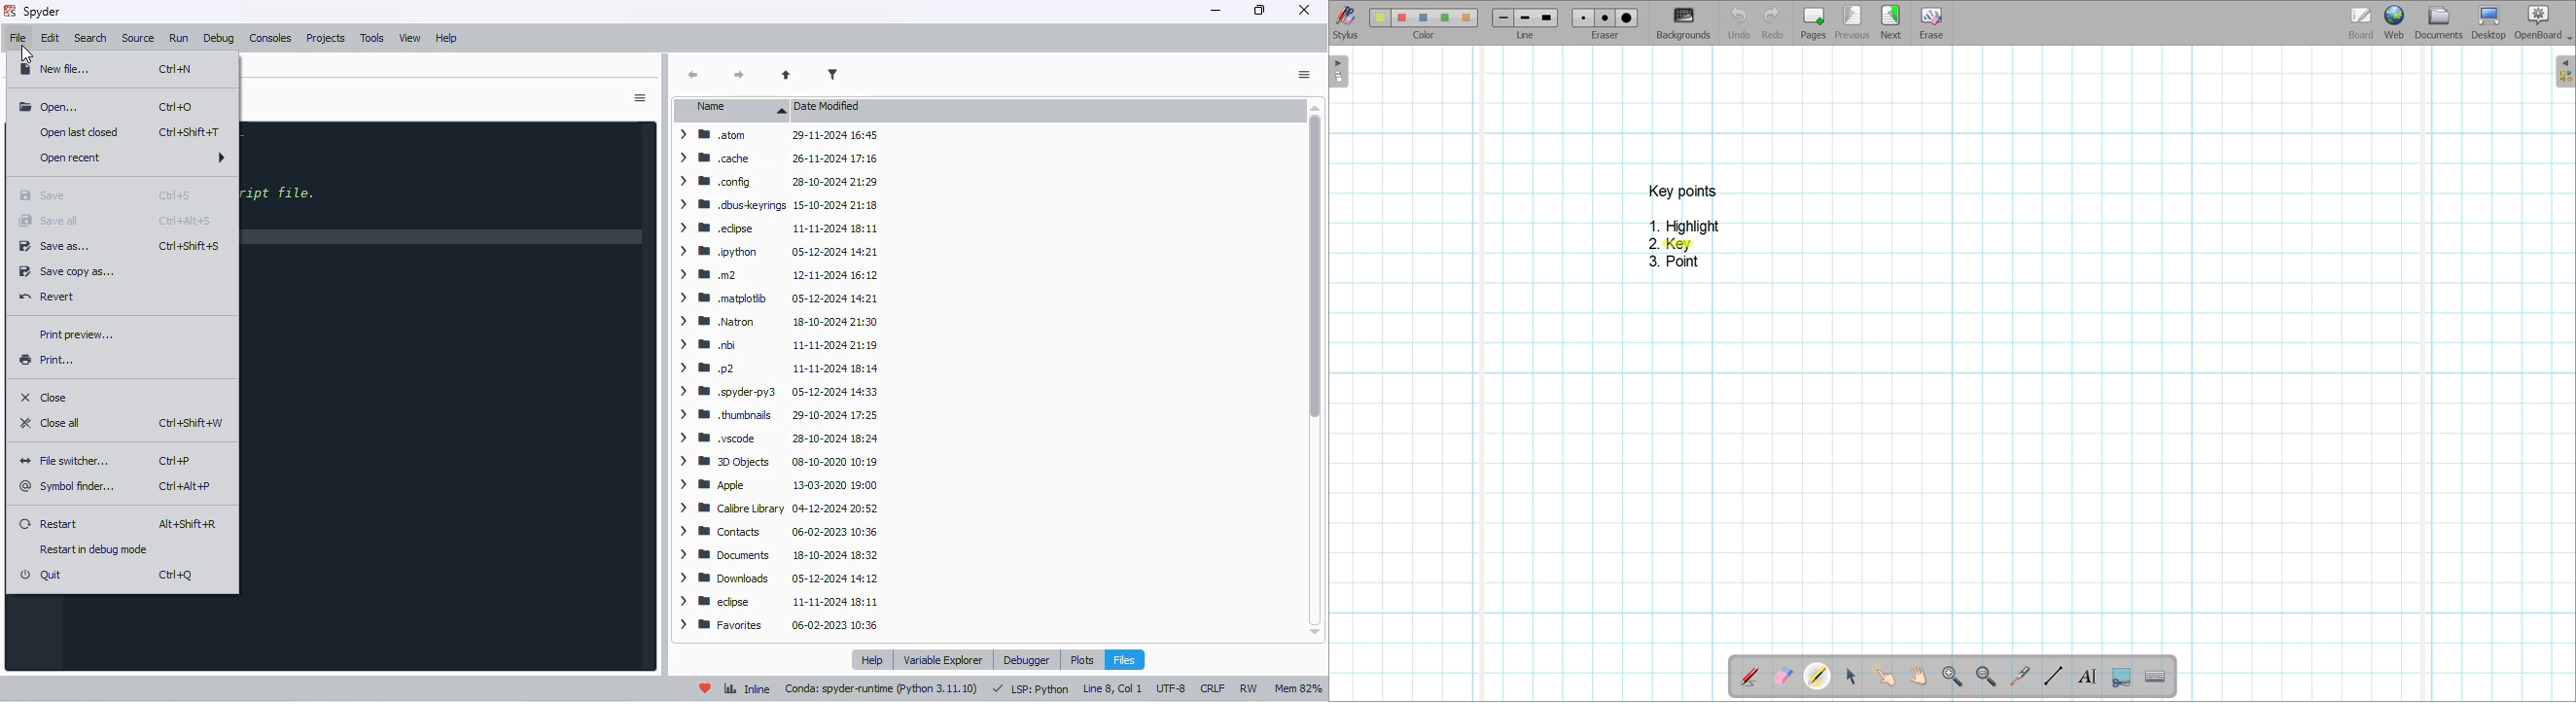 Image resolution: width=2576 pixels, height=728 pixels. I want to click on atom 29-11-2024 16:45, so click(775, 134).